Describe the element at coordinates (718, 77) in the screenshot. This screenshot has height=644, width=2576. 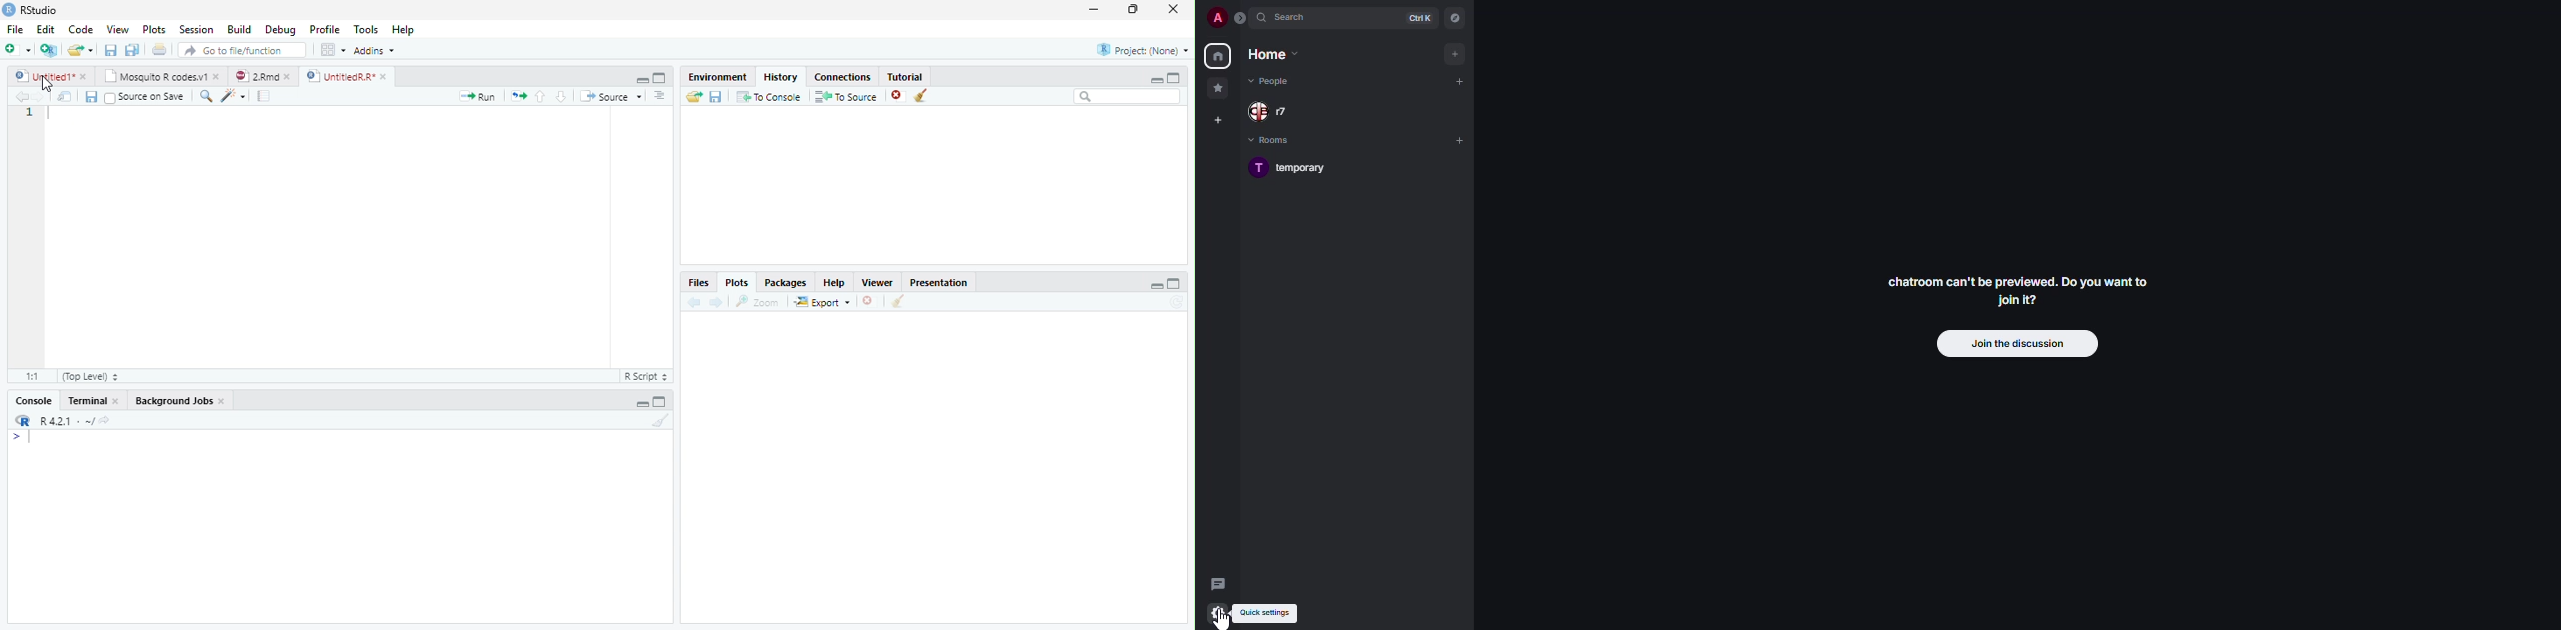
I see `Environment` at that location.